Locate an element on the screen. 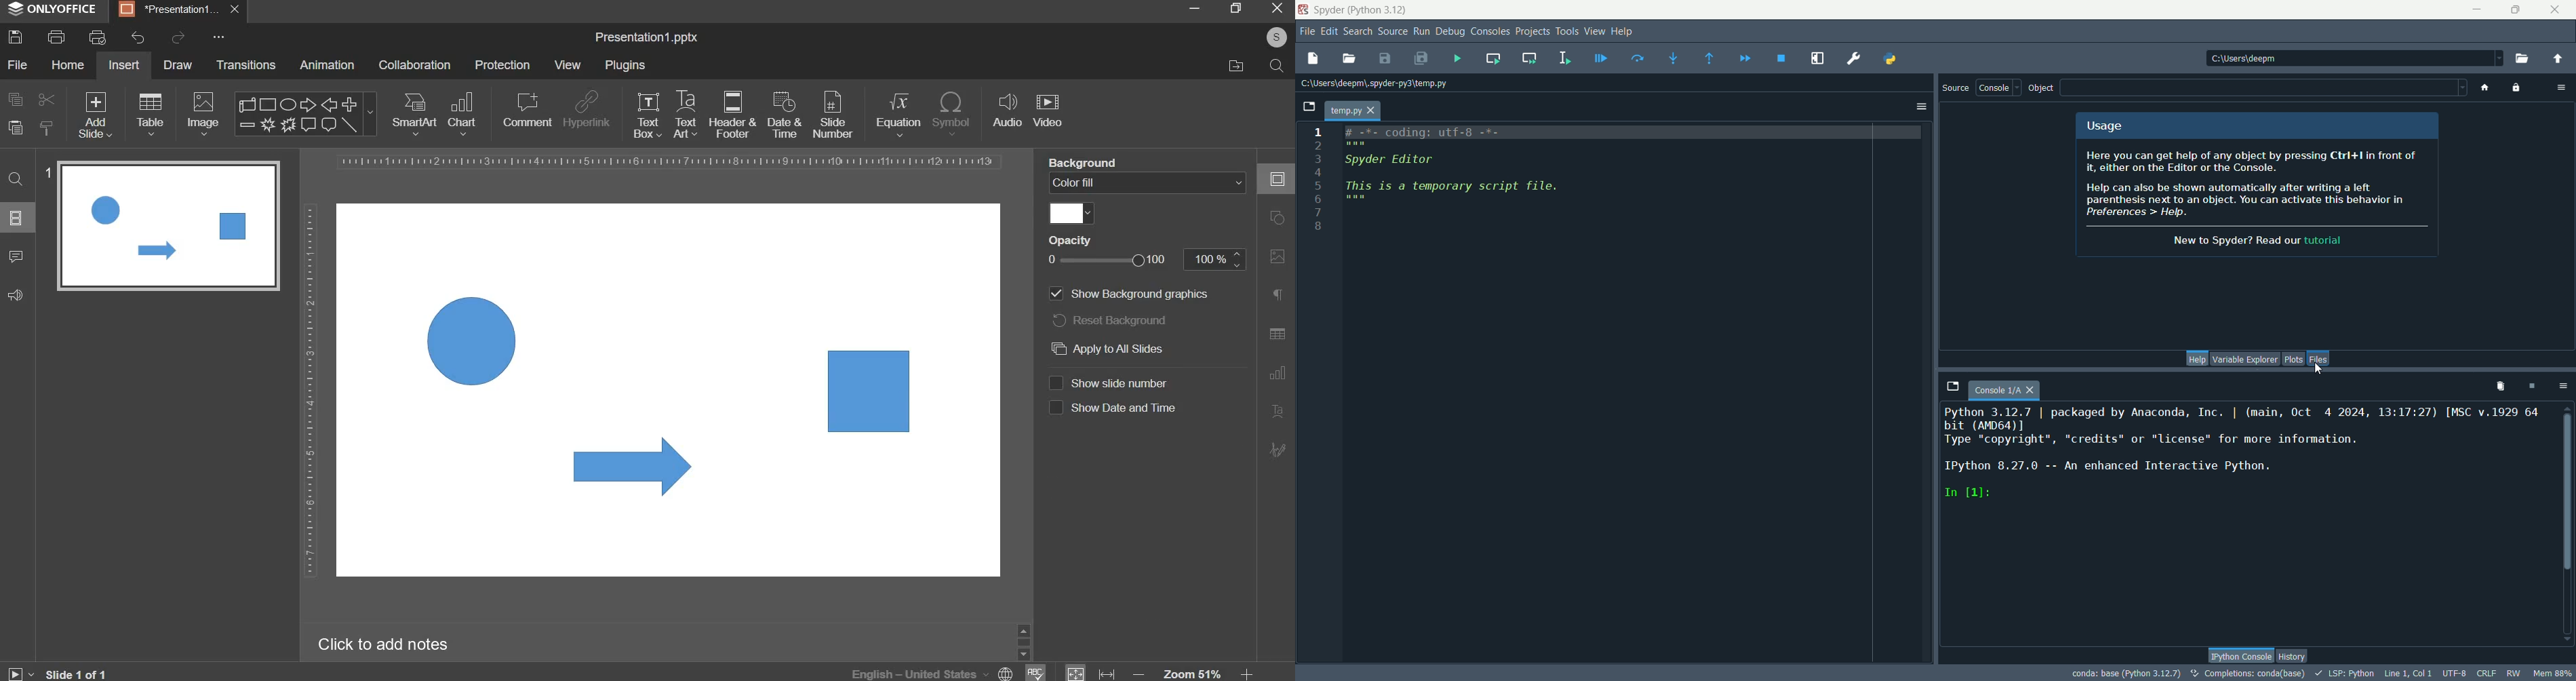 The width and height of the screenshot is (2576, 700). source is located at coordinates (1957, 87).